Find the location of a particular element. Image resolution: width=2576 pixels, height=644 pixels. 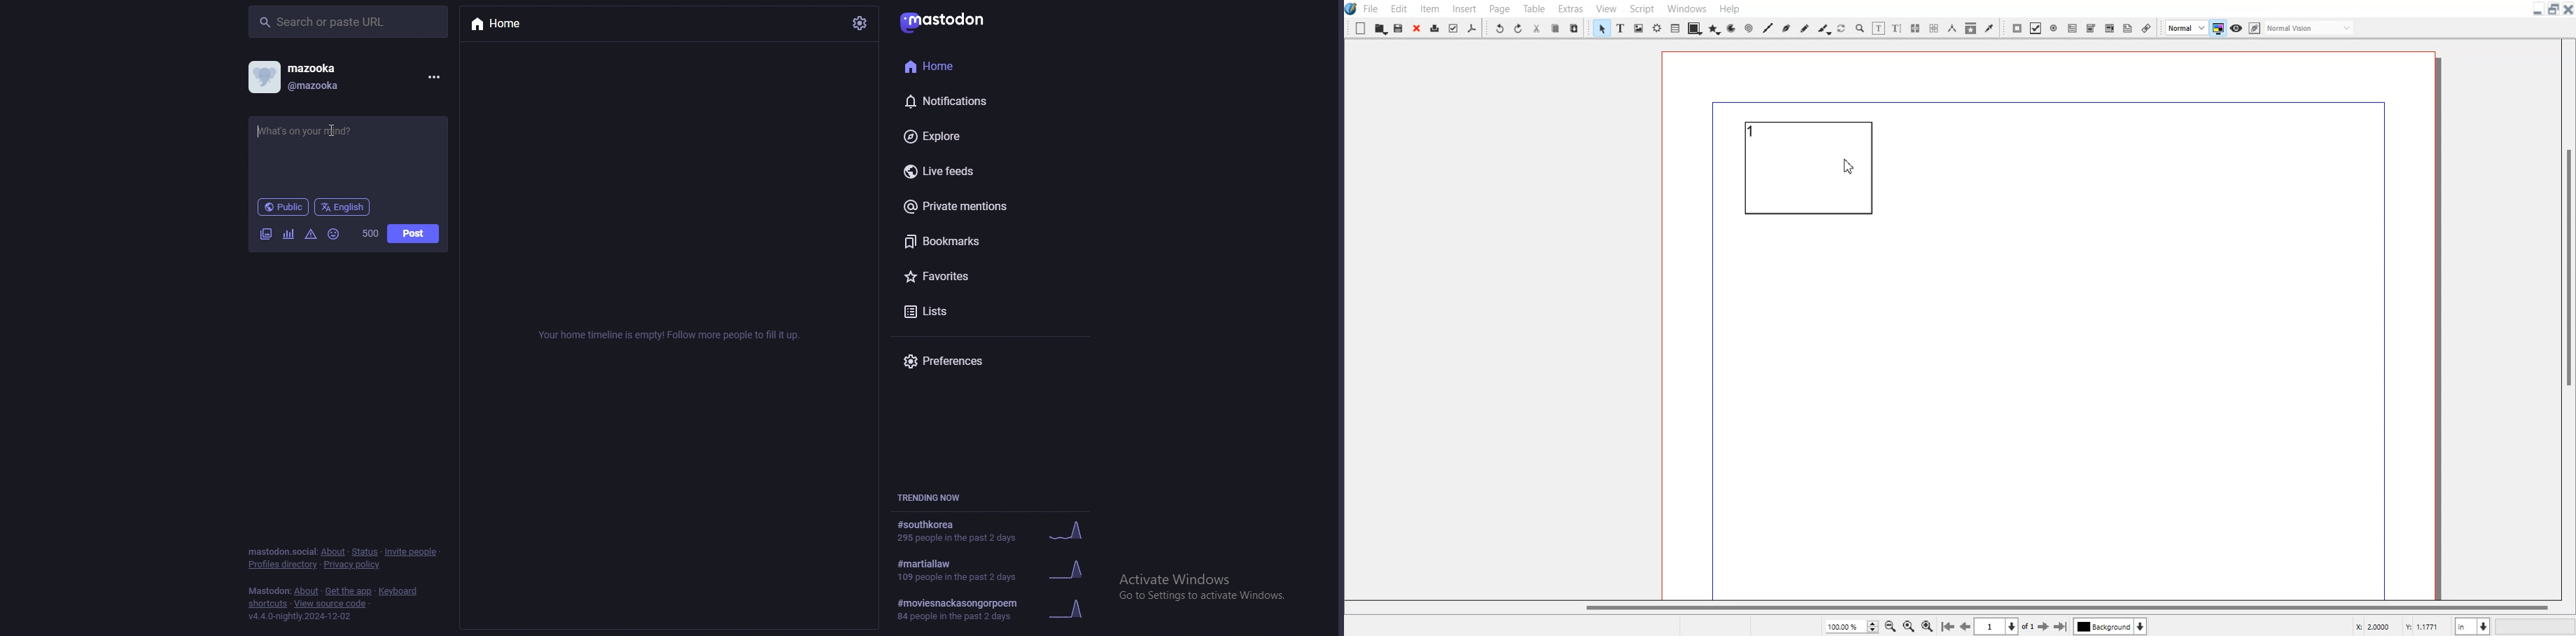

Preview mode is located at coordinates (2237, 28).